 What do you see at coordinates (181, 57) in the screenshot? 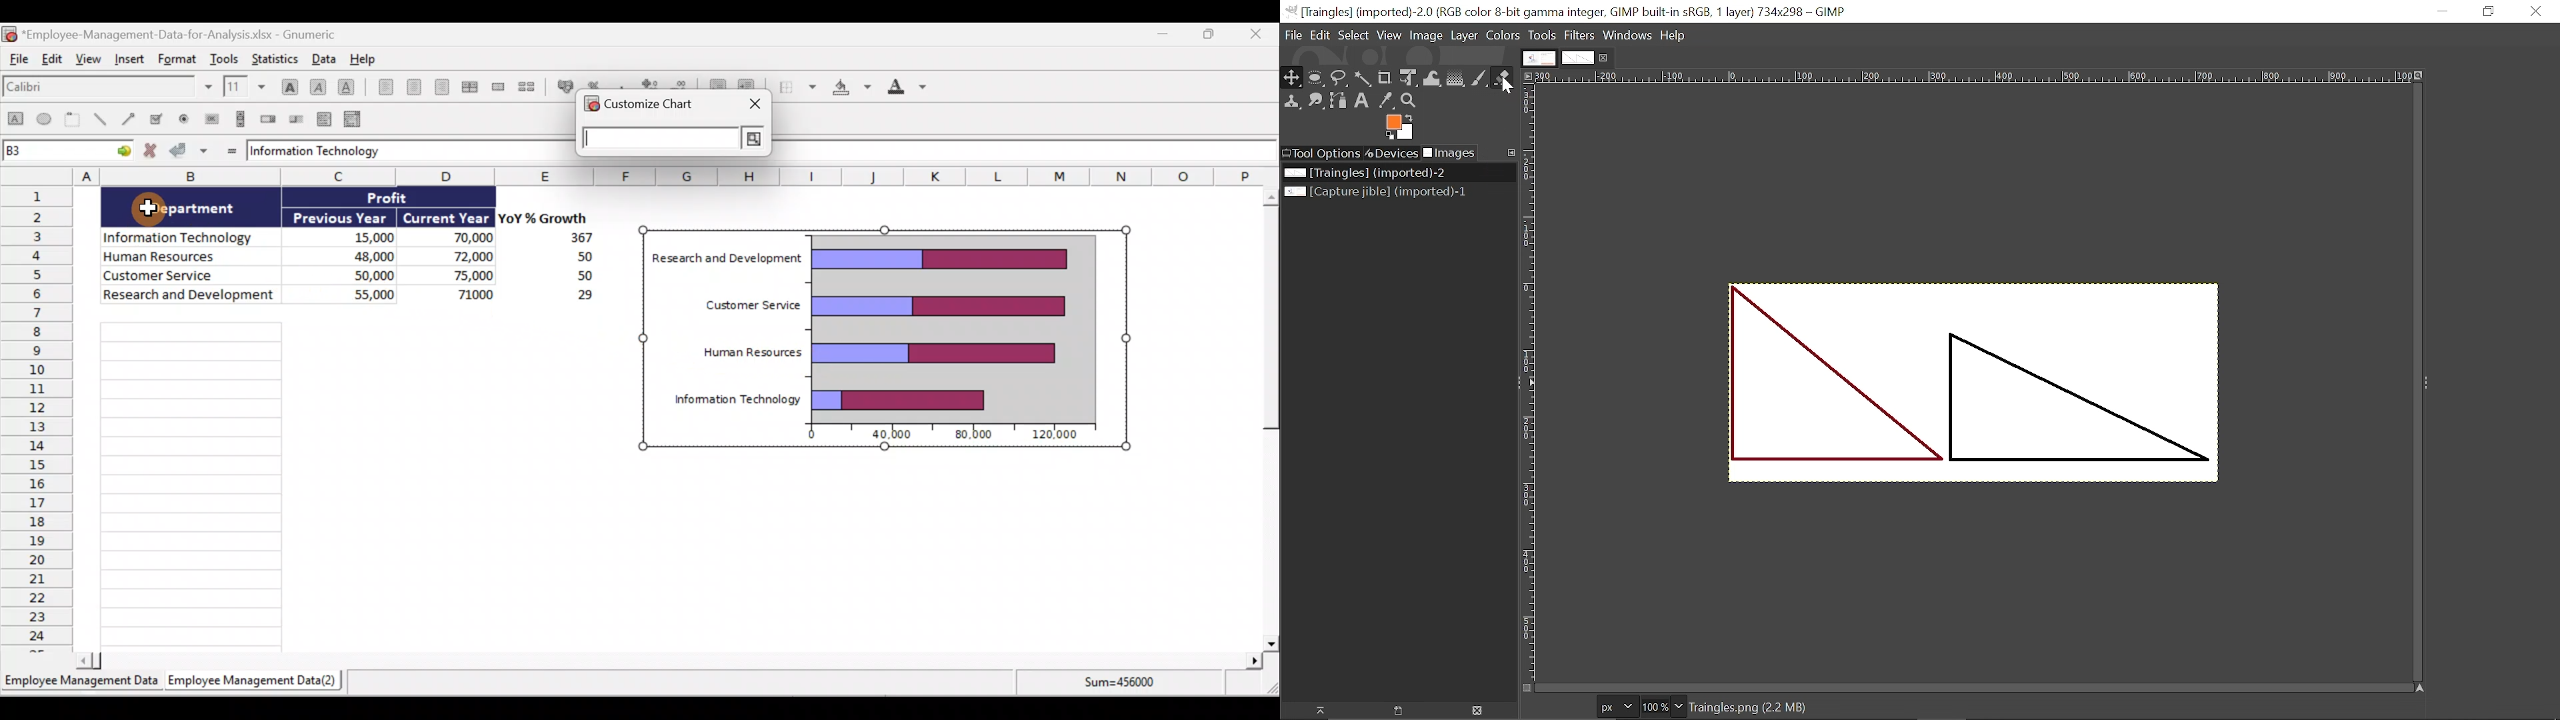
I see `Format` at bounding box center [181, 57].